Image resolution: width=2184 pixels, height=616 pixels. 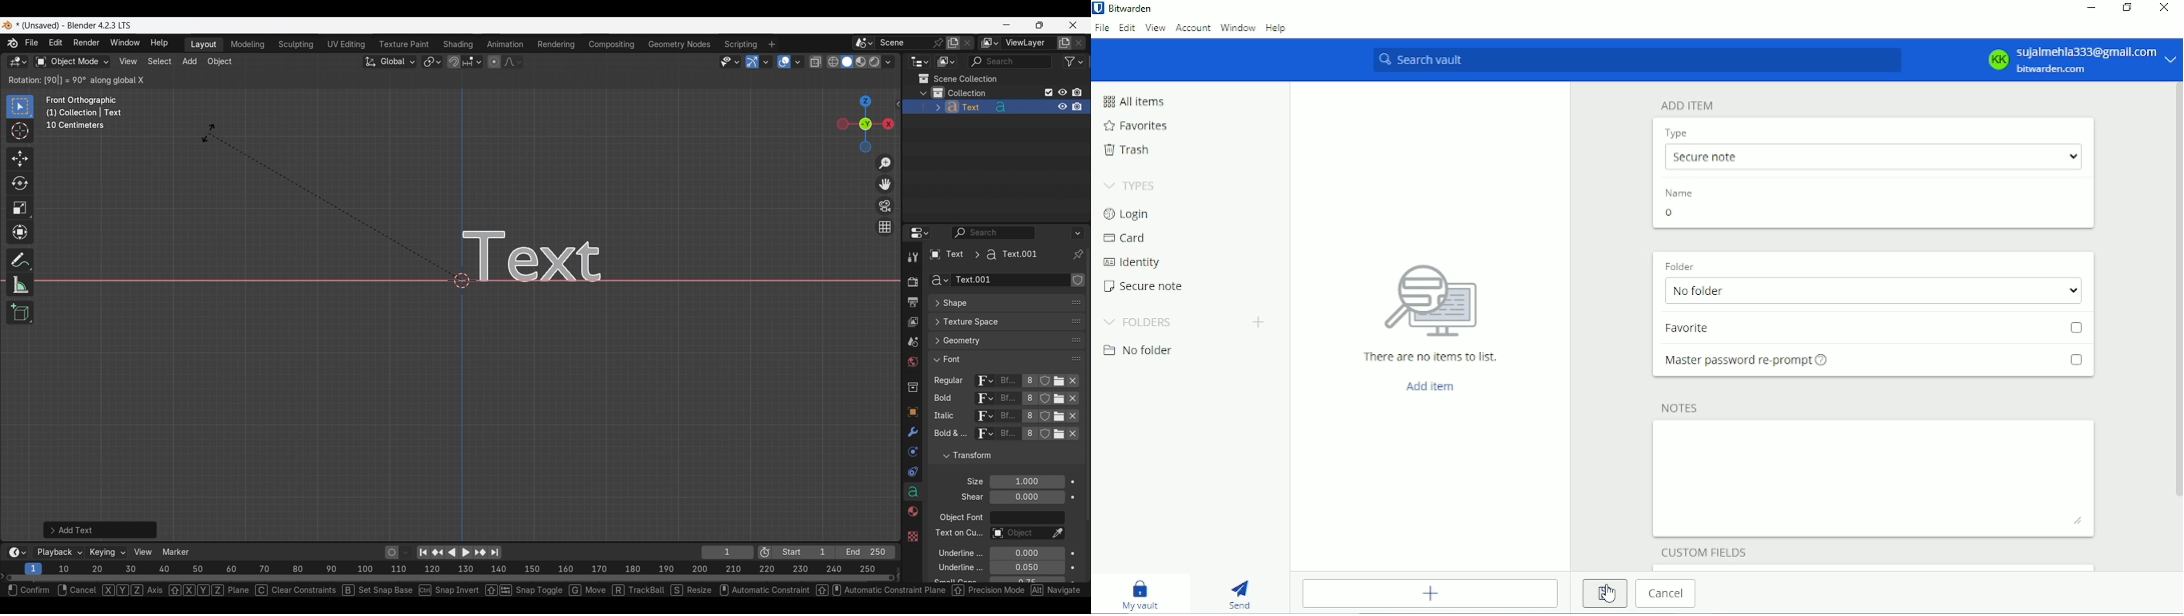 What do you see at coordinates (834, 62) in the screenshot?
I see `Viewport shading, wireframe` at bounding box center [834, 62].